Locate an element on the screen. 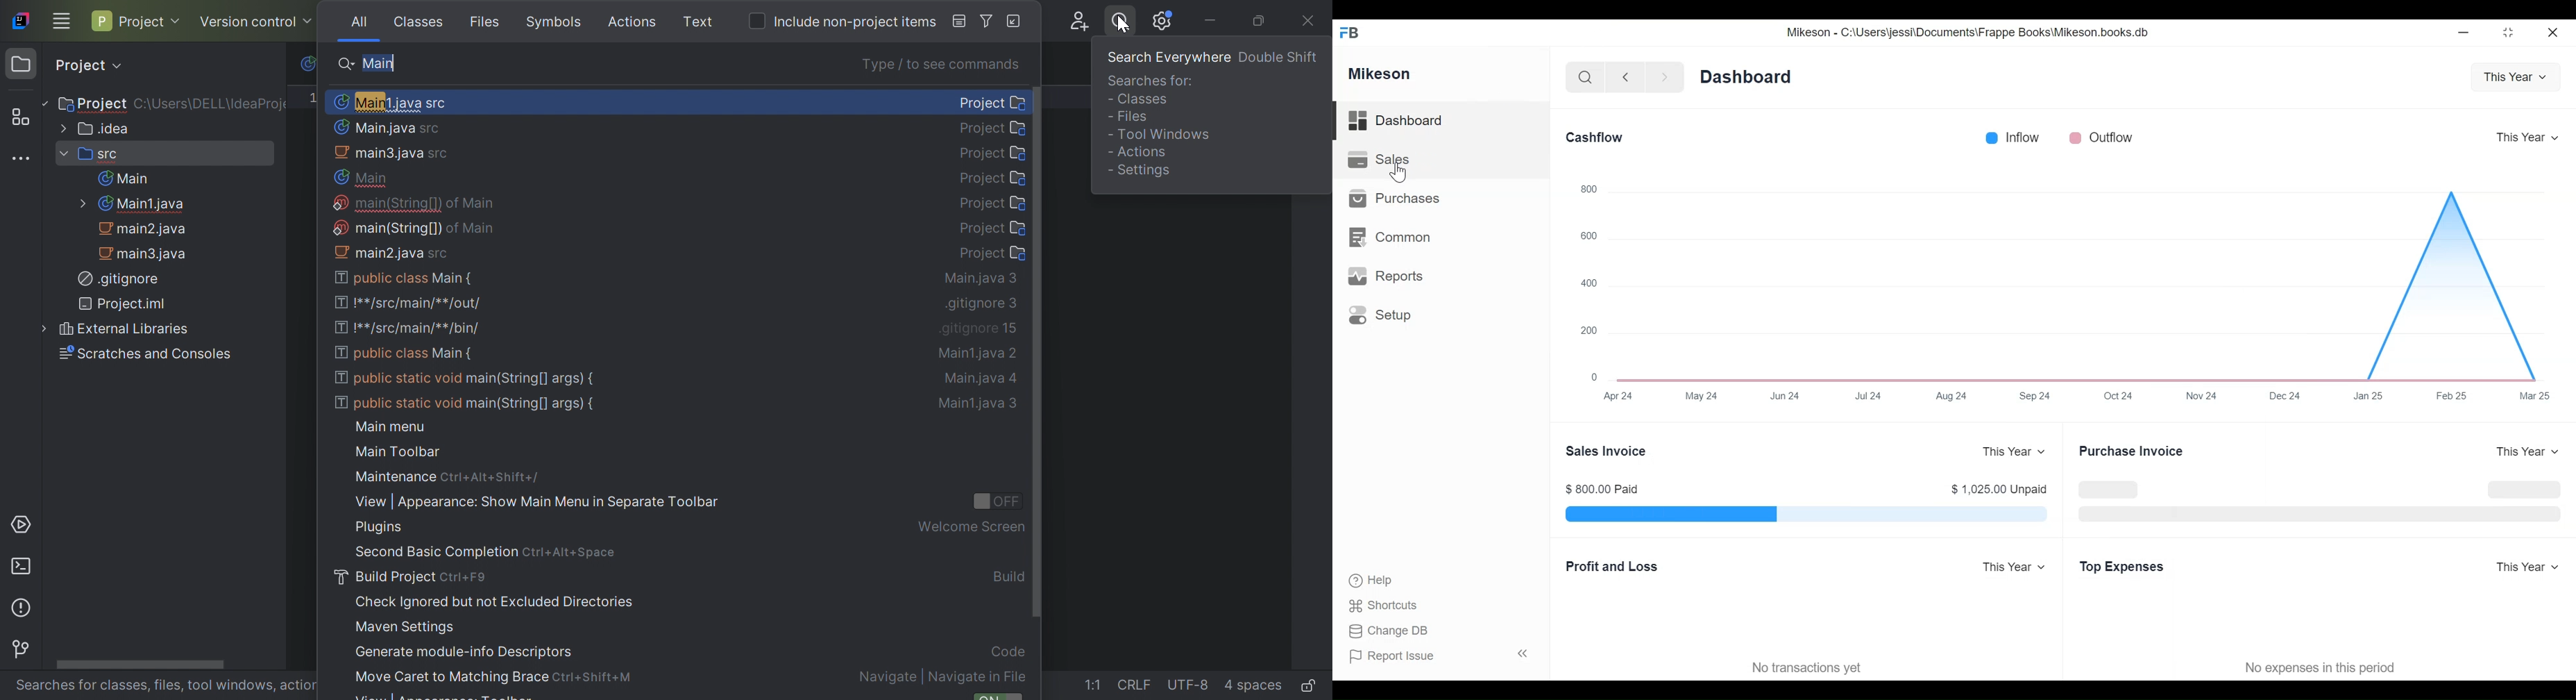 The width and height of the screenshot is (2576, 700). Reports is located at coordinates (1389, 277).